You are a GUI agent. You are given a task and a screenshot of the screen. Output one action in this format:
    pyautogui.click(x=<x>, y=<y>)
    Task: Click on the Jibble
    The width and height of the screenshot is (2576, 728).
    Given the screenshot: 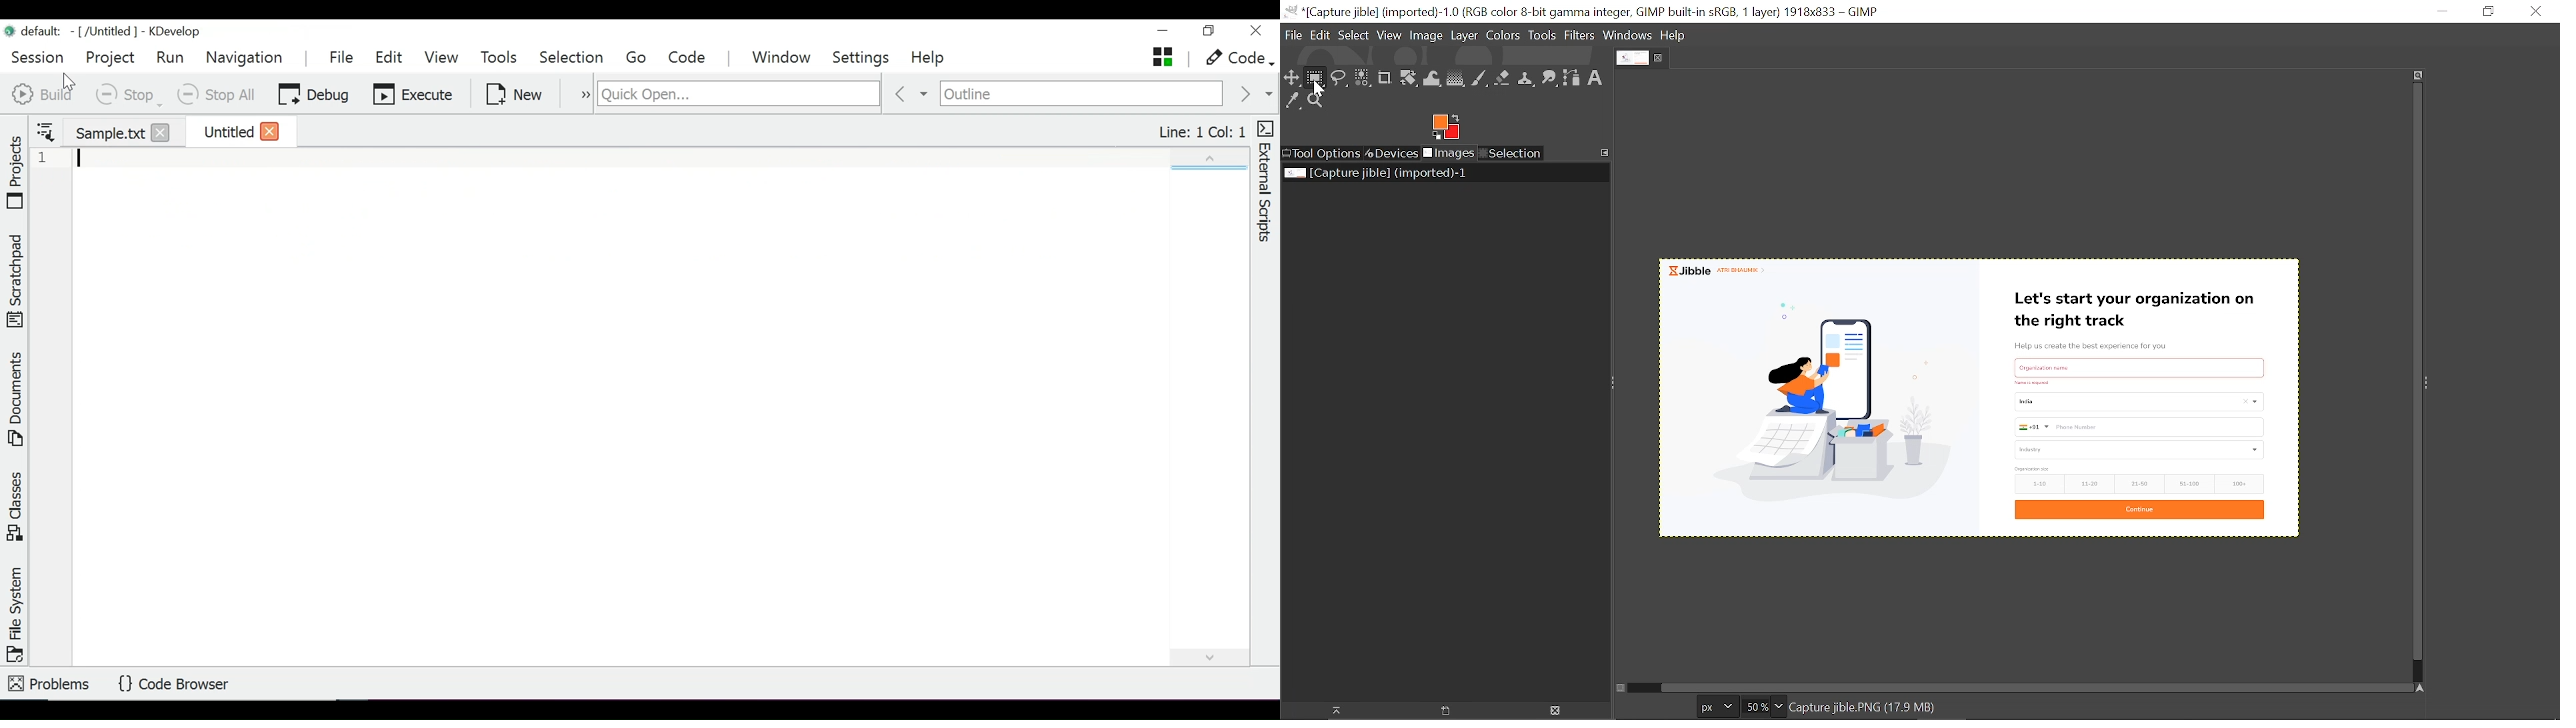 What is the action you would take?
    pyautogui.click(x=1722, y=270)
    